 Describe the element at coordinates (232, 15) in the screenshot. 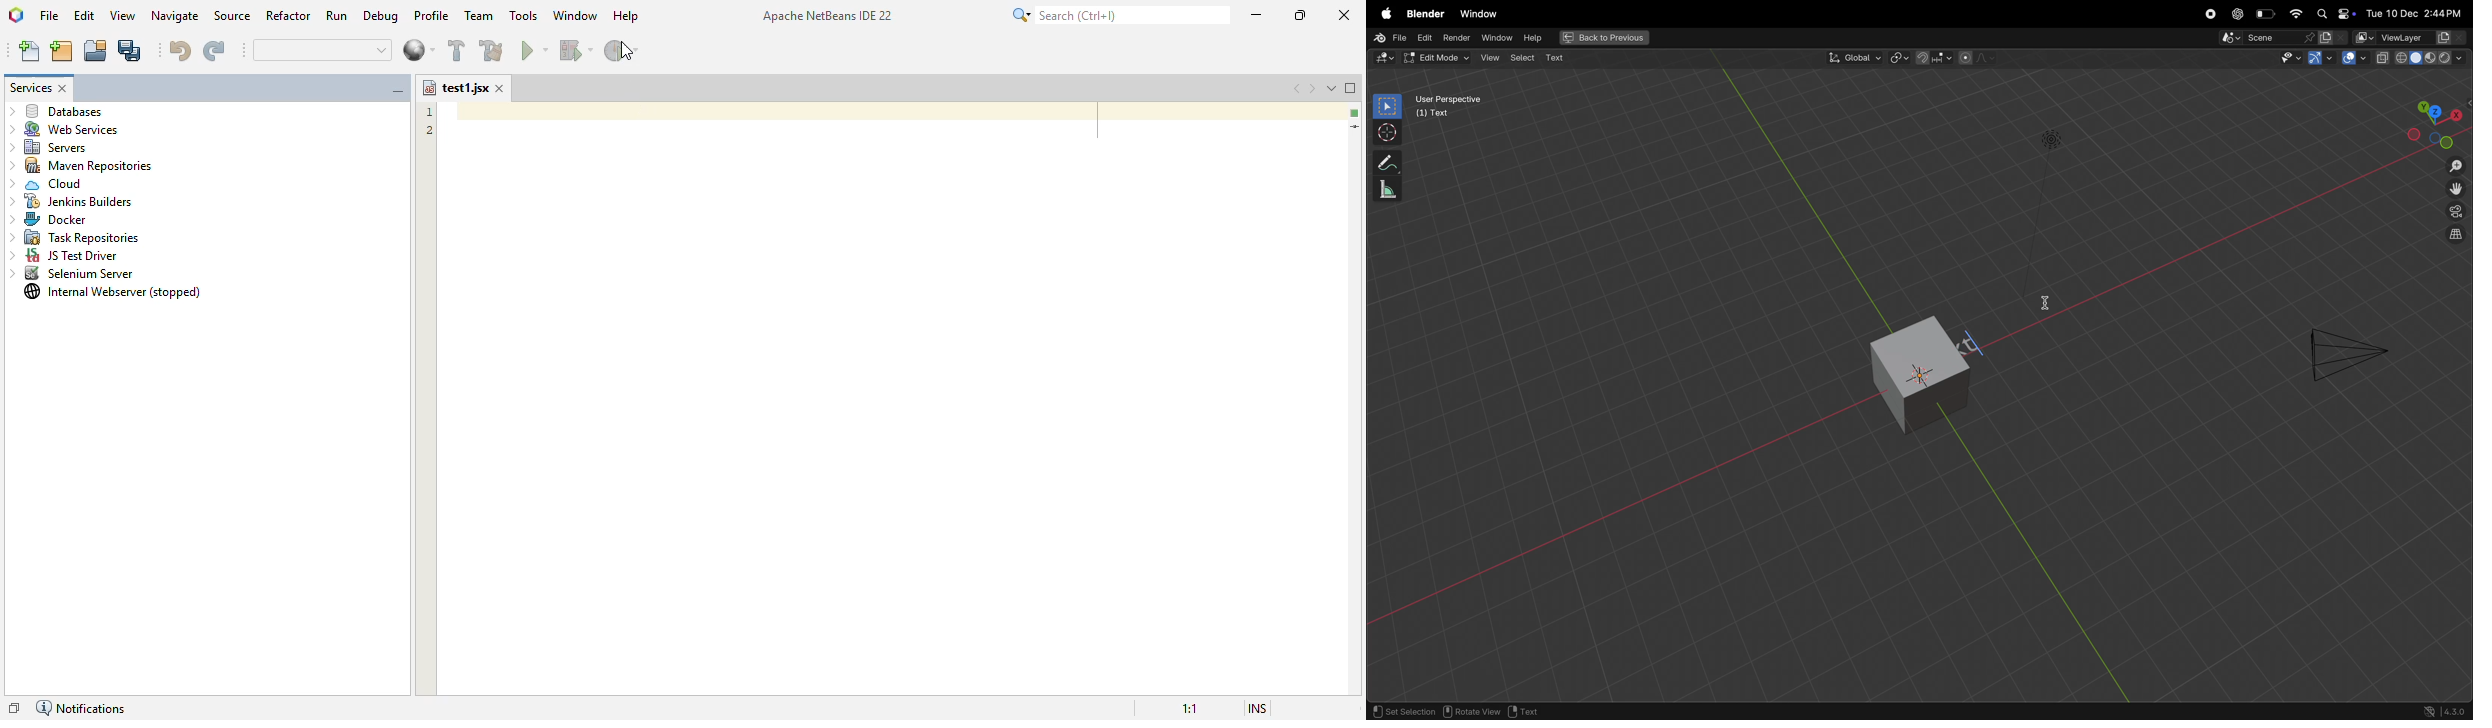

I see `source` at that location.